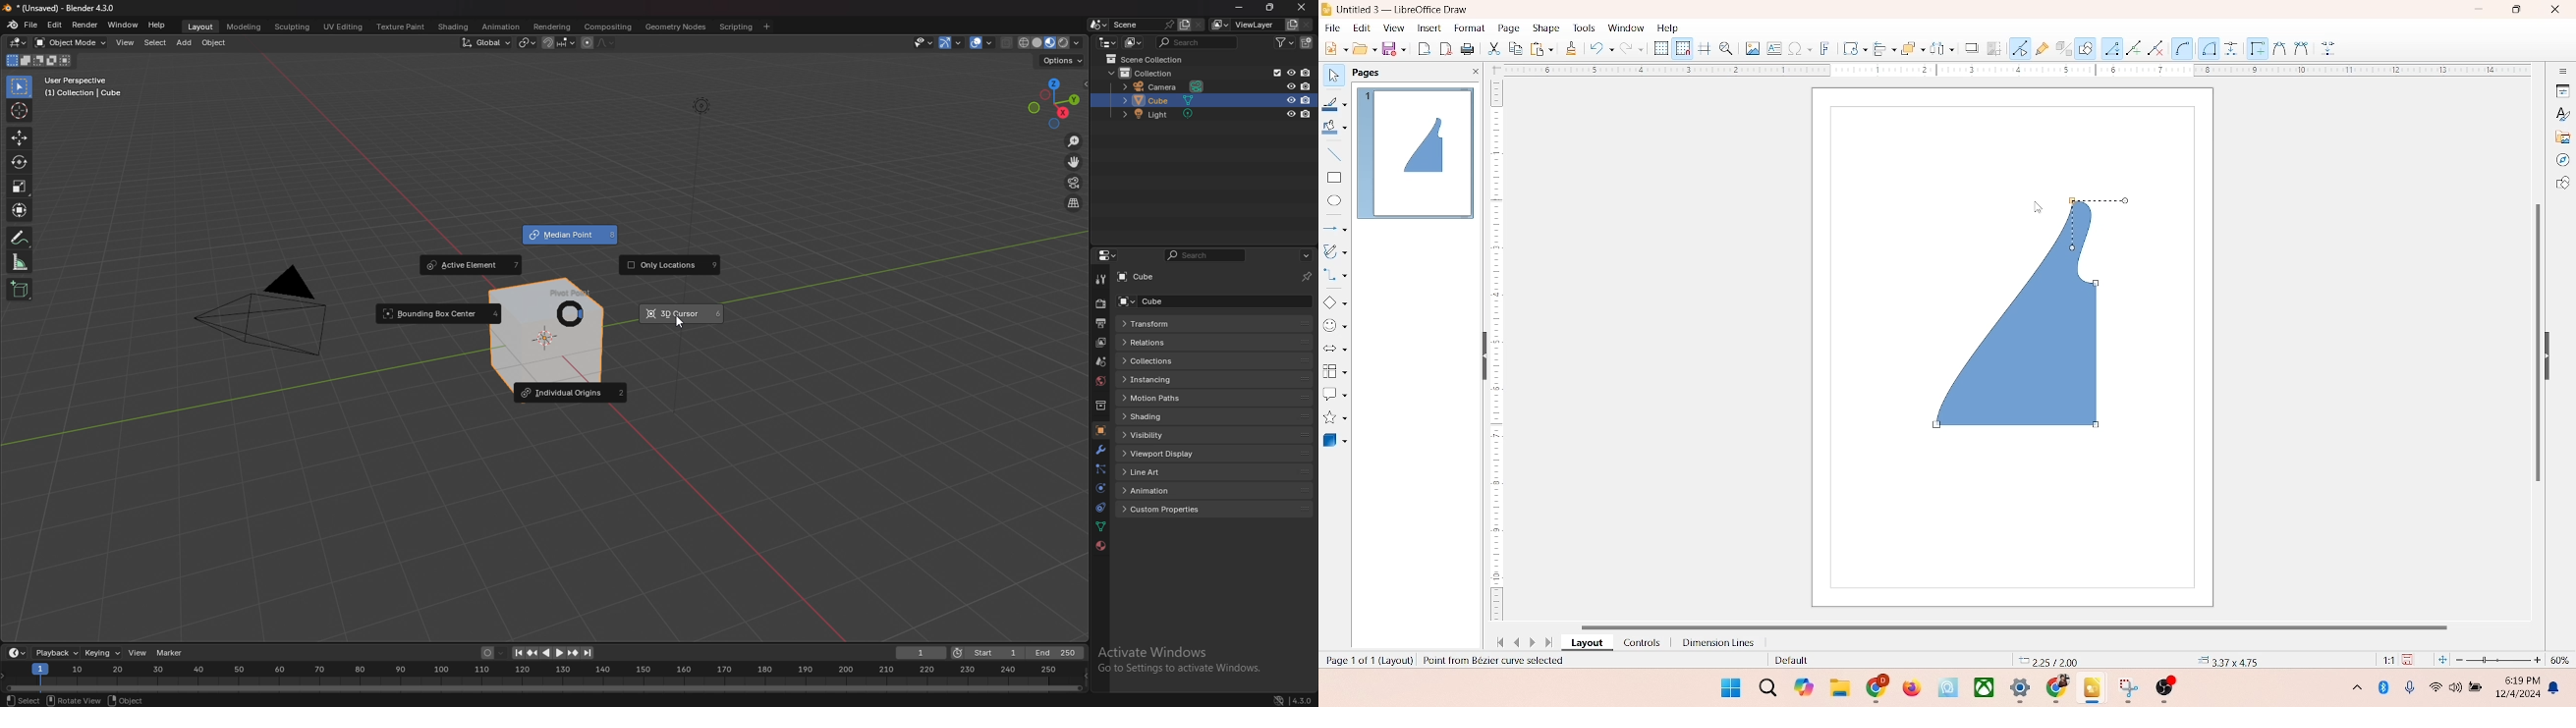  What do you see at coordinates (981, 43) in the screenshot?
I see `overlays` at bounding box center [981, 43].